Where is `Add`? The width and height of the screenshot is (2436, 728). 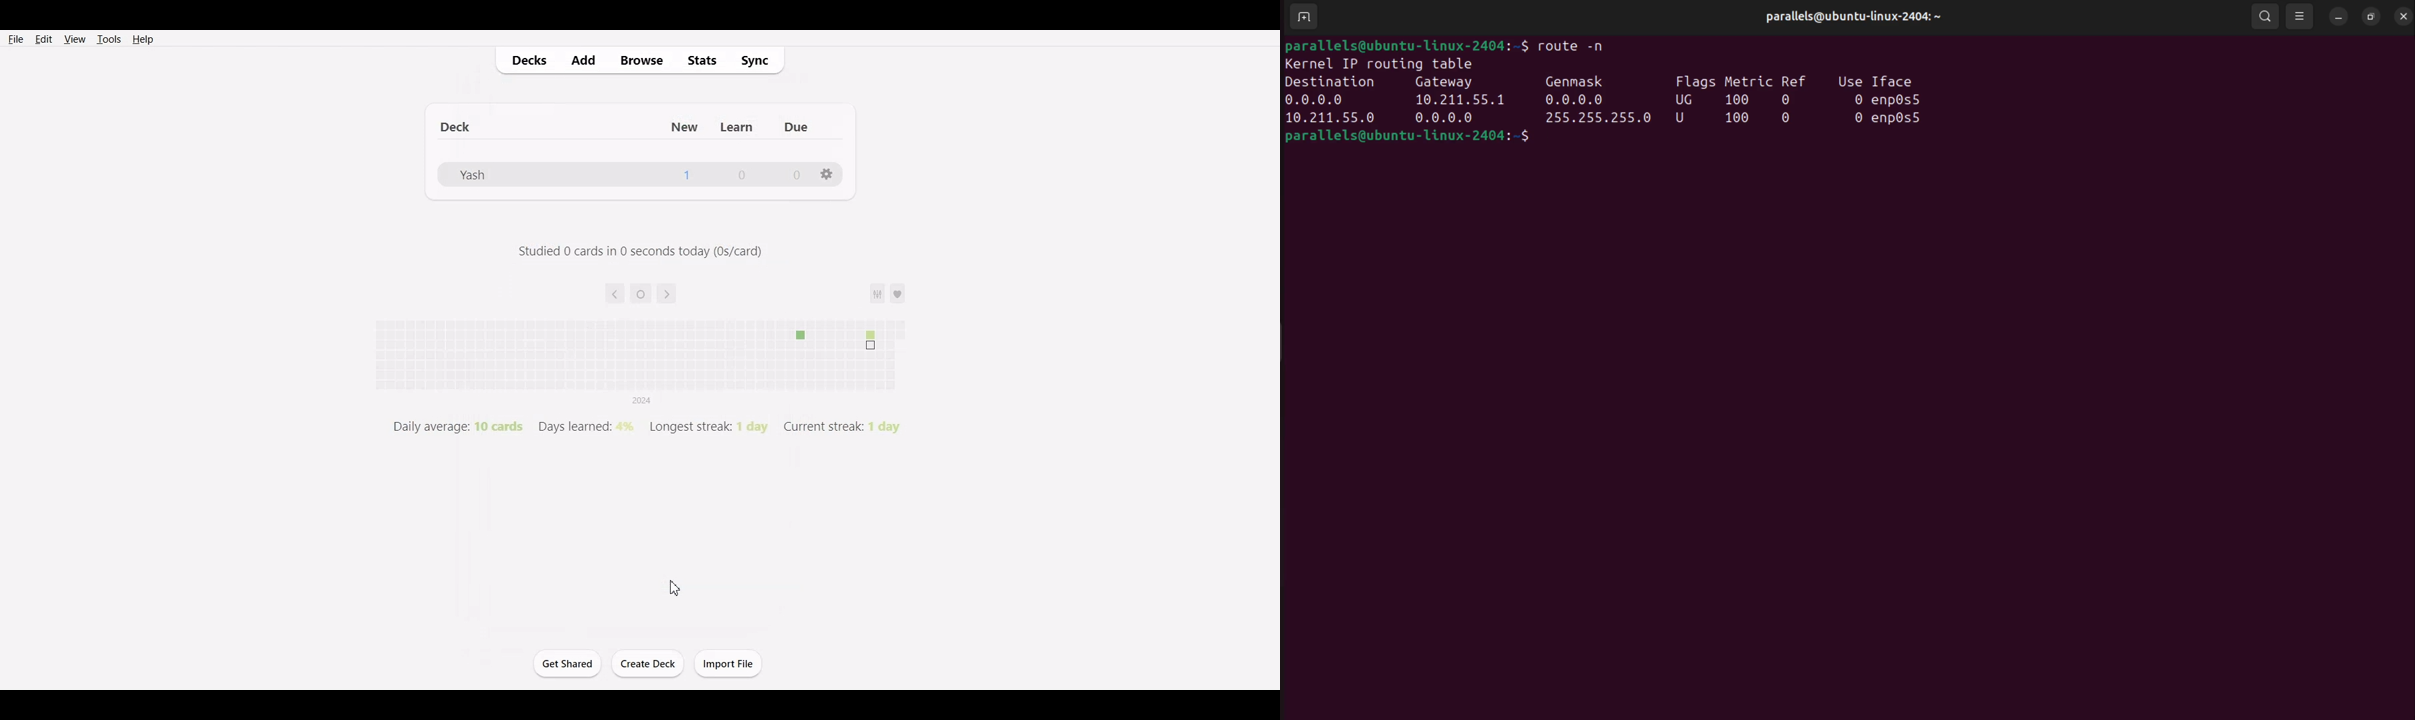
Add is located at coordinates (587, 59).